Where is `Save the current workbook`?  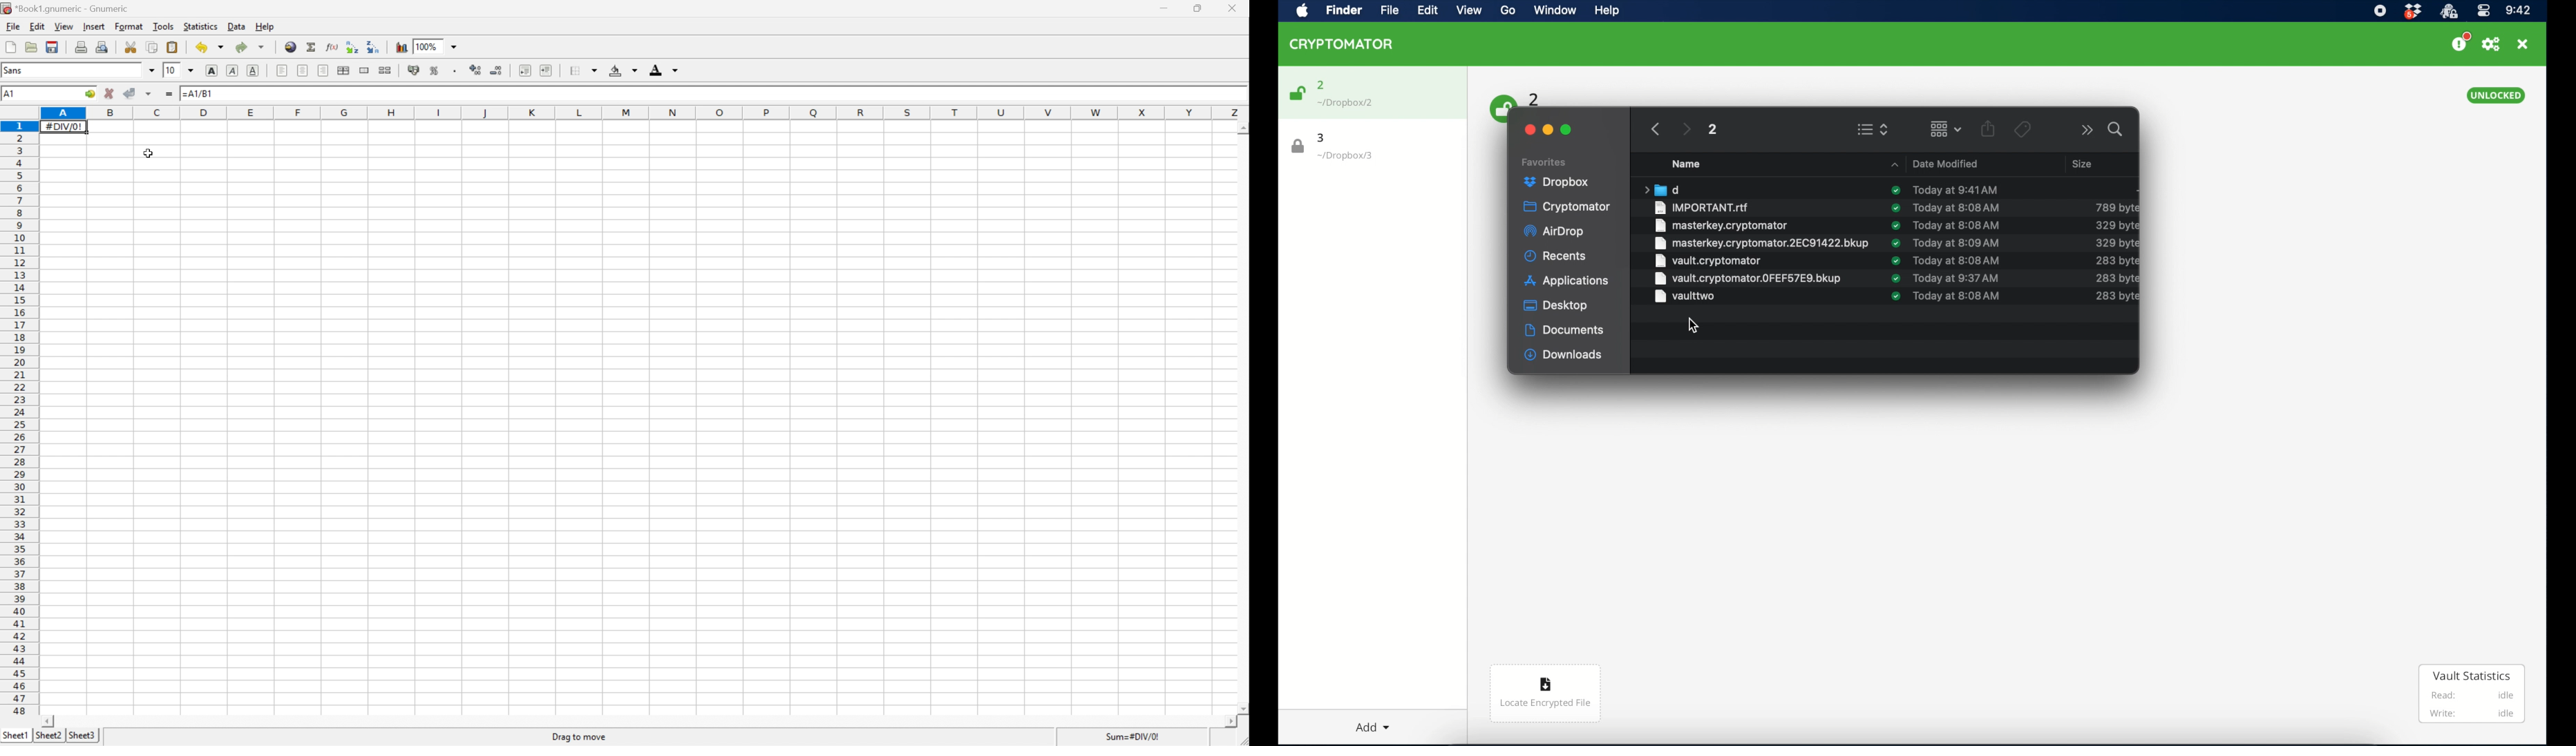
Save the current workbook is located at coordinates (53, 47).